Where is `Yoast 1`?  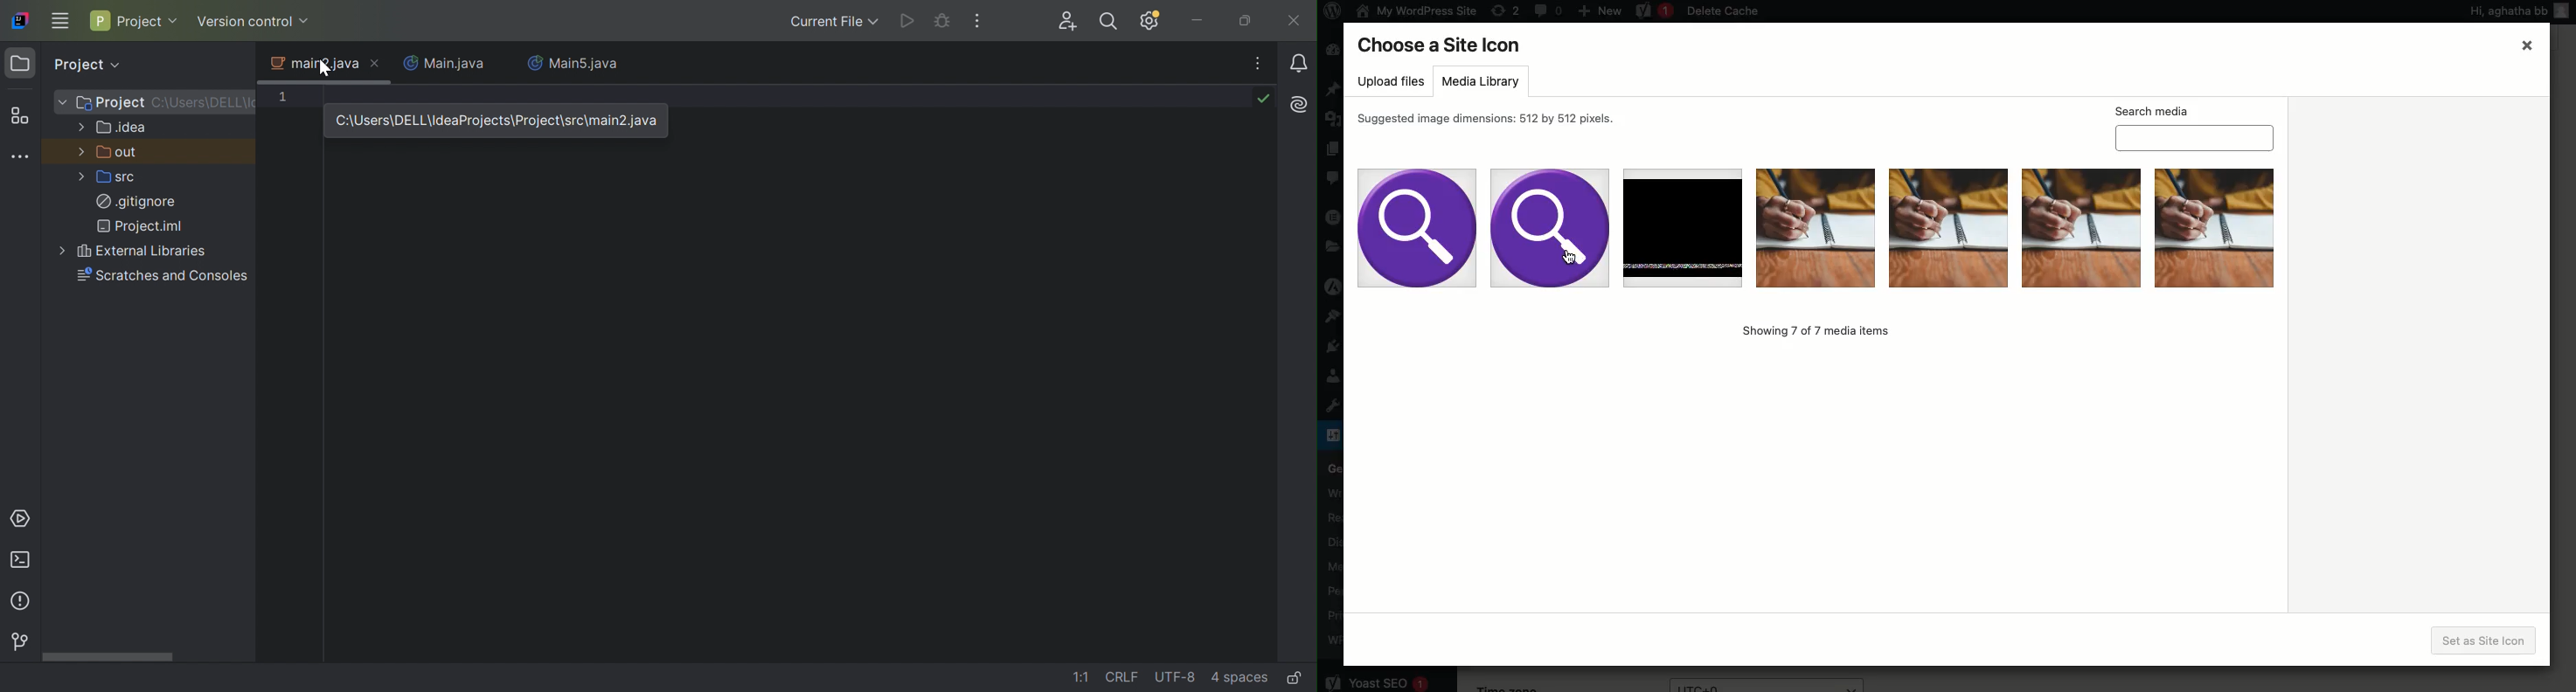 Yoast 1 is located at coordinates (1652, 11).